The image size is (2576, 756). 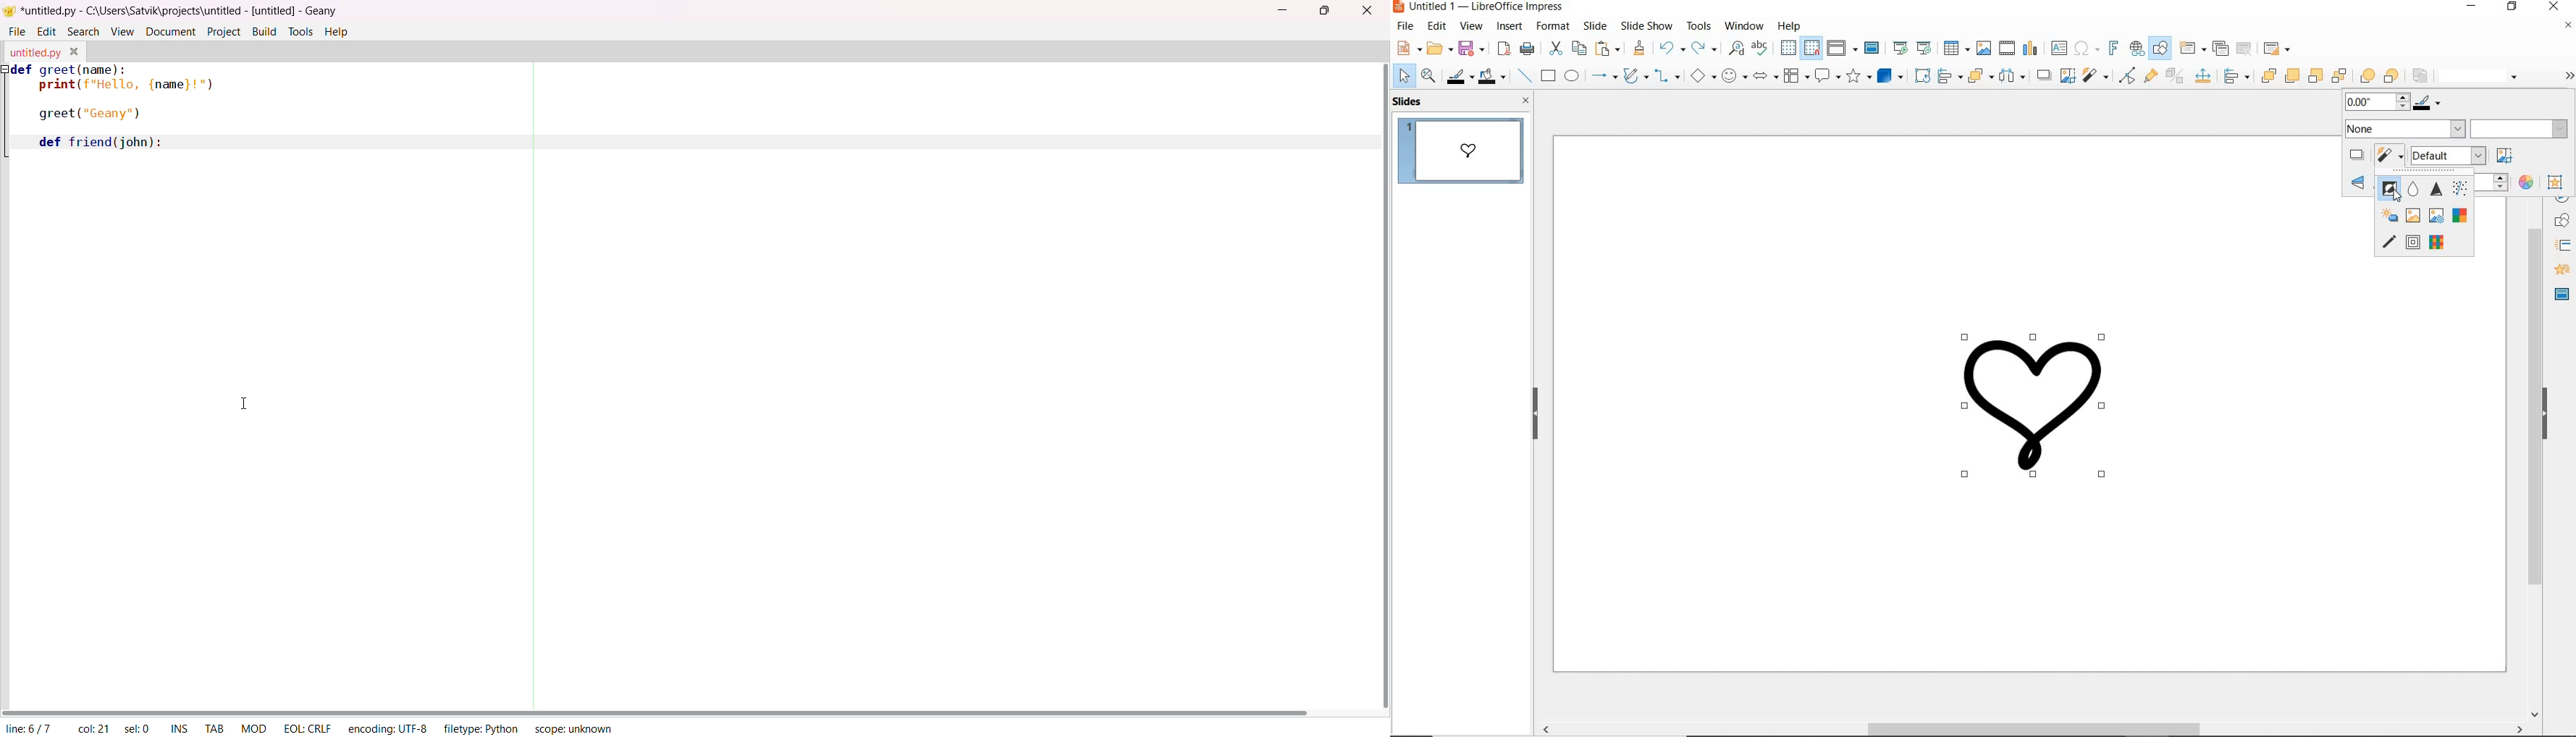 I want to click on crop image, so click(x=2066, y=76).